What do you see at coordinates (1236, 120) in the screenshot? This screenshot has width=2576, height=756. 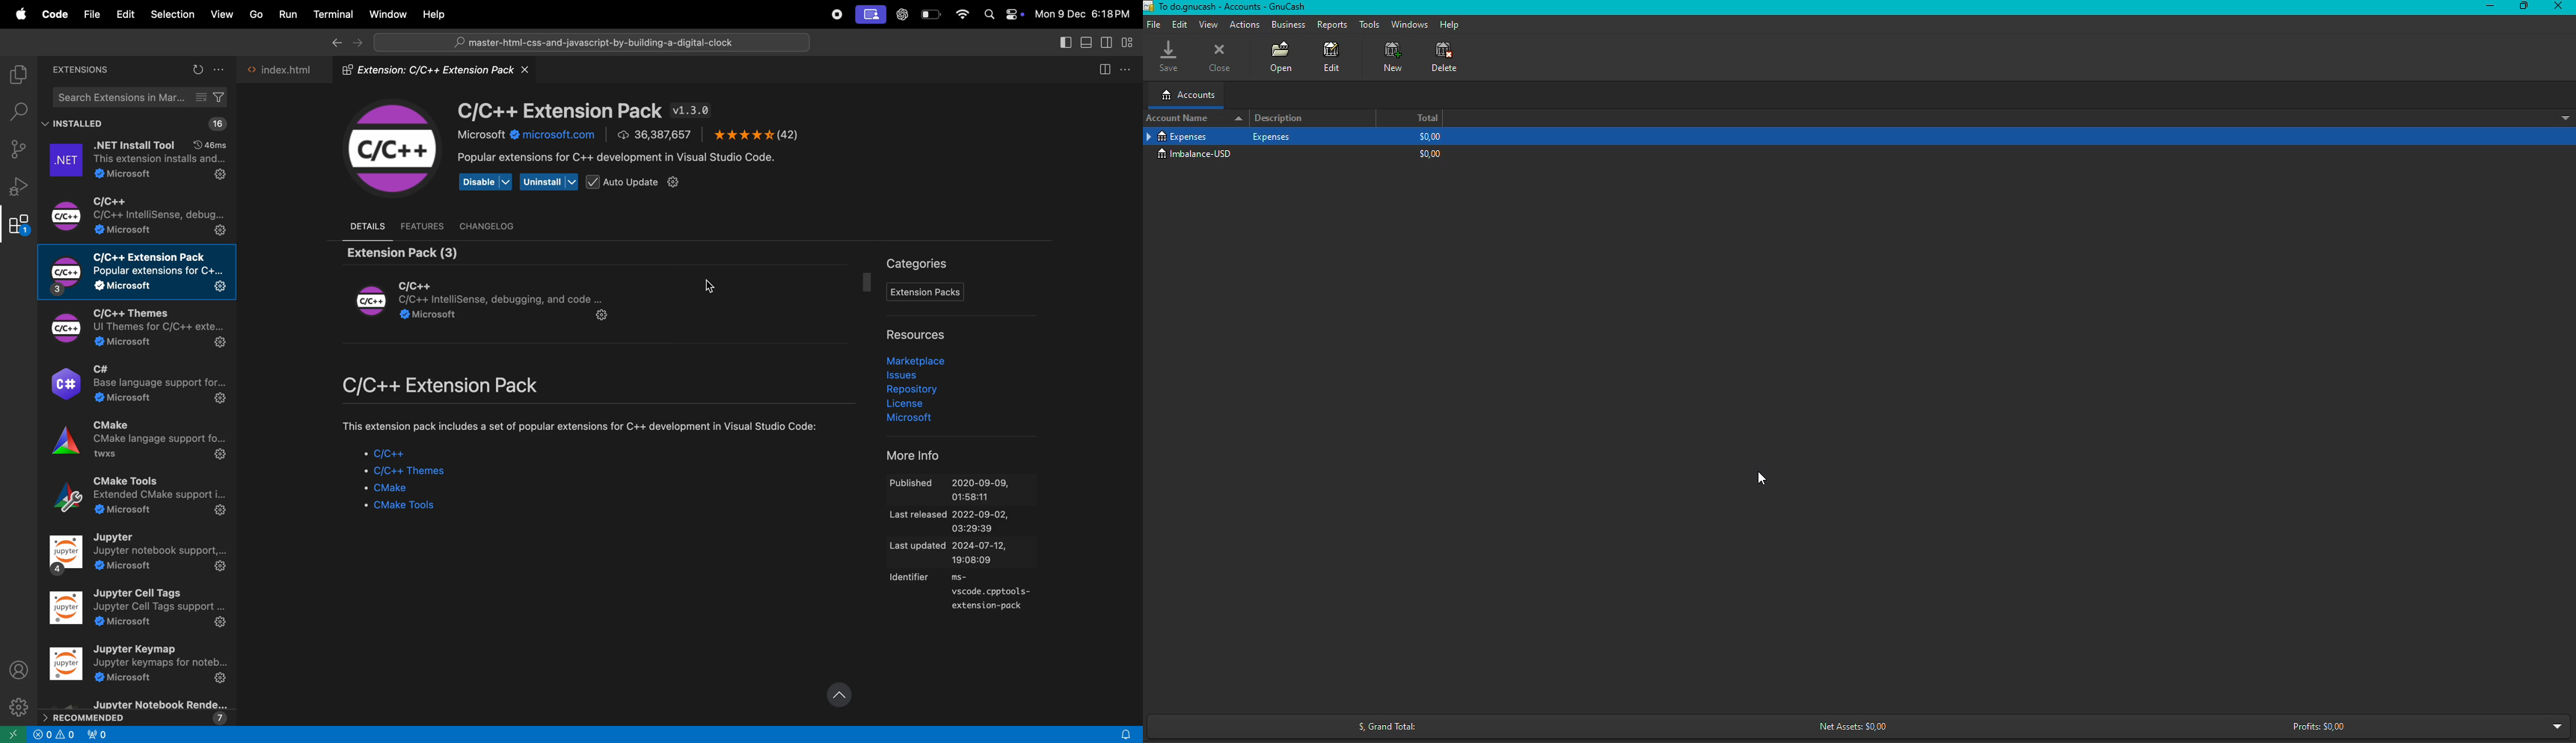 I see `sort` at bounding box center [1236, 120].